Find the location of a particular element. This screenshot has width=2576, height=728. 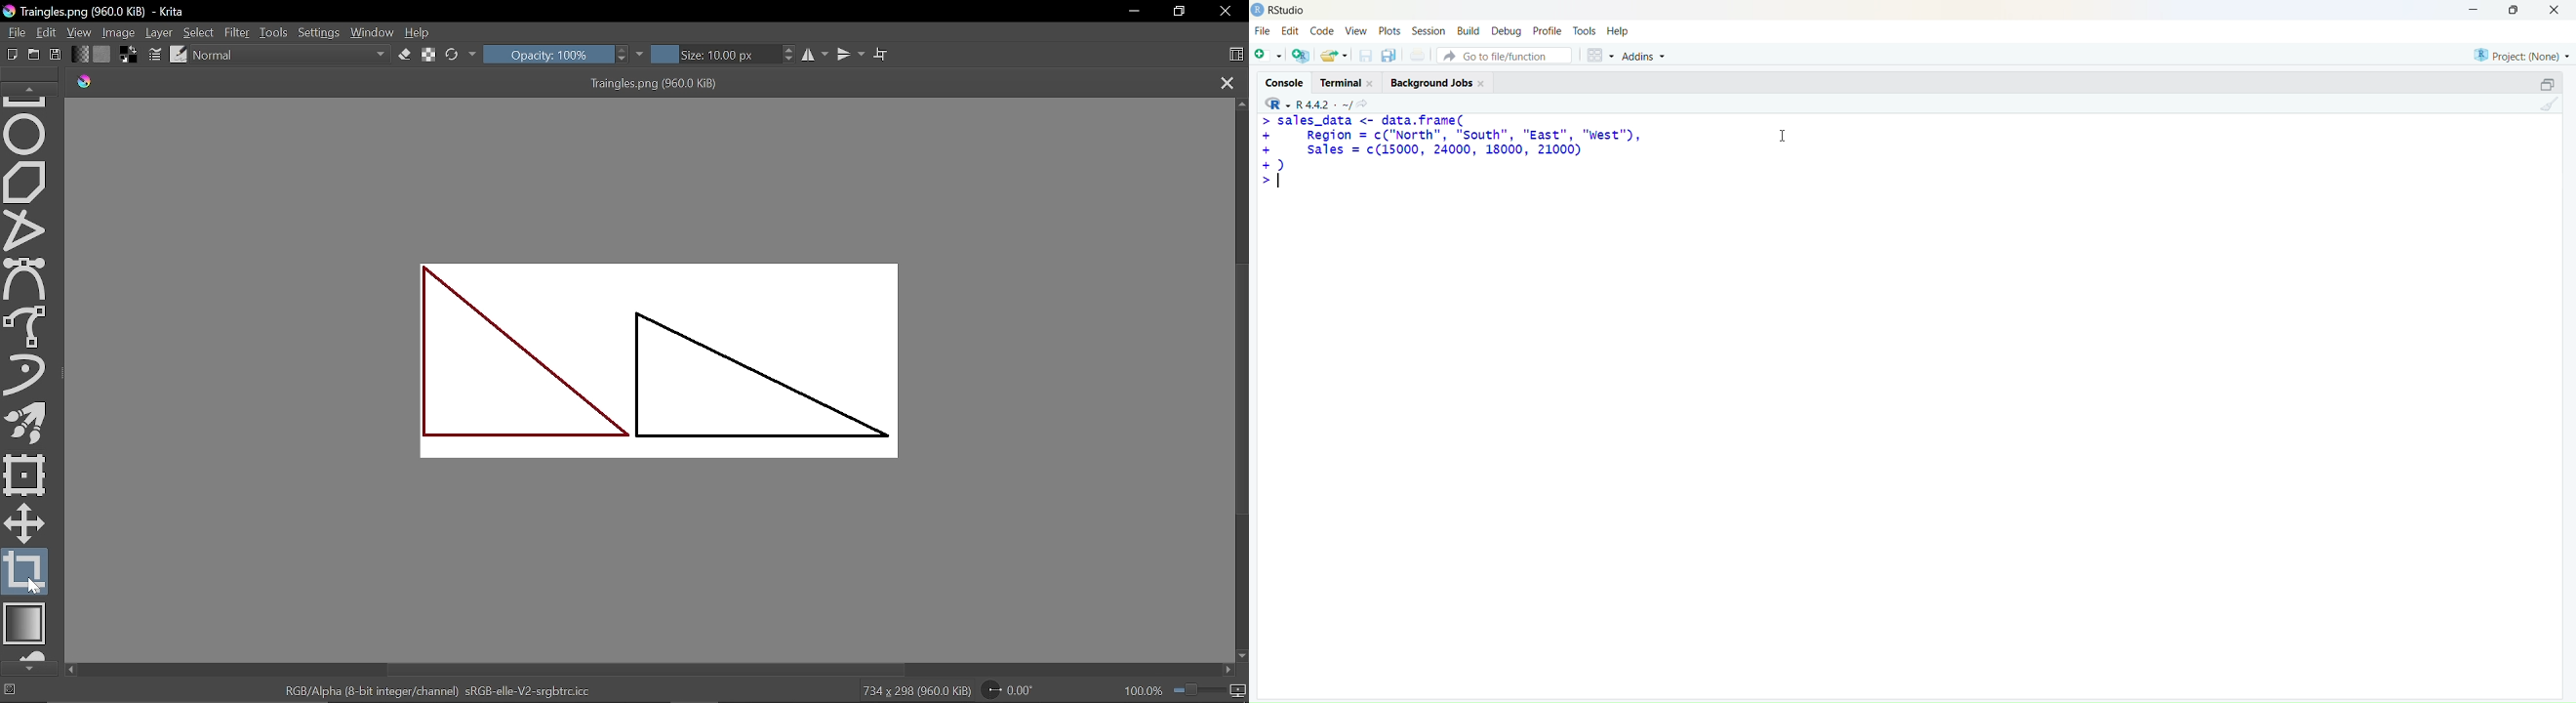

Reload original preset is located at coordinates (453, 55).